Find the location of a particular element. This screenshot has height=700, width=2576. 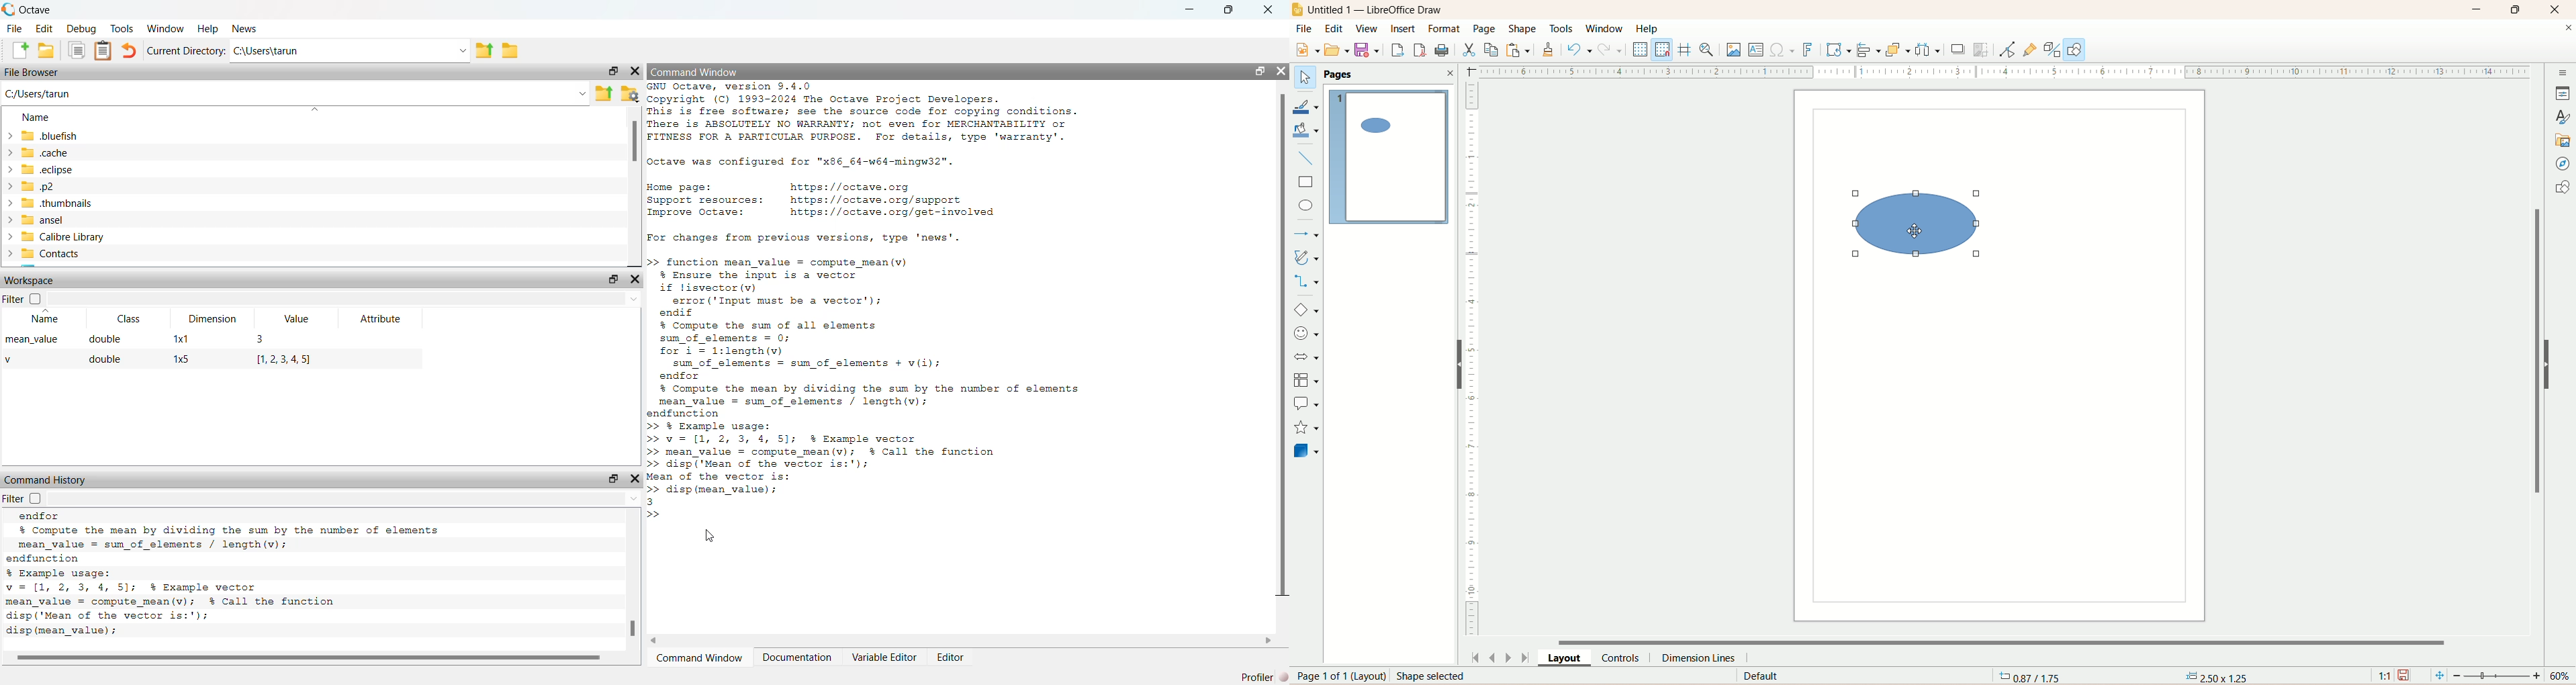

copy is located at coordinates (1492, 50).